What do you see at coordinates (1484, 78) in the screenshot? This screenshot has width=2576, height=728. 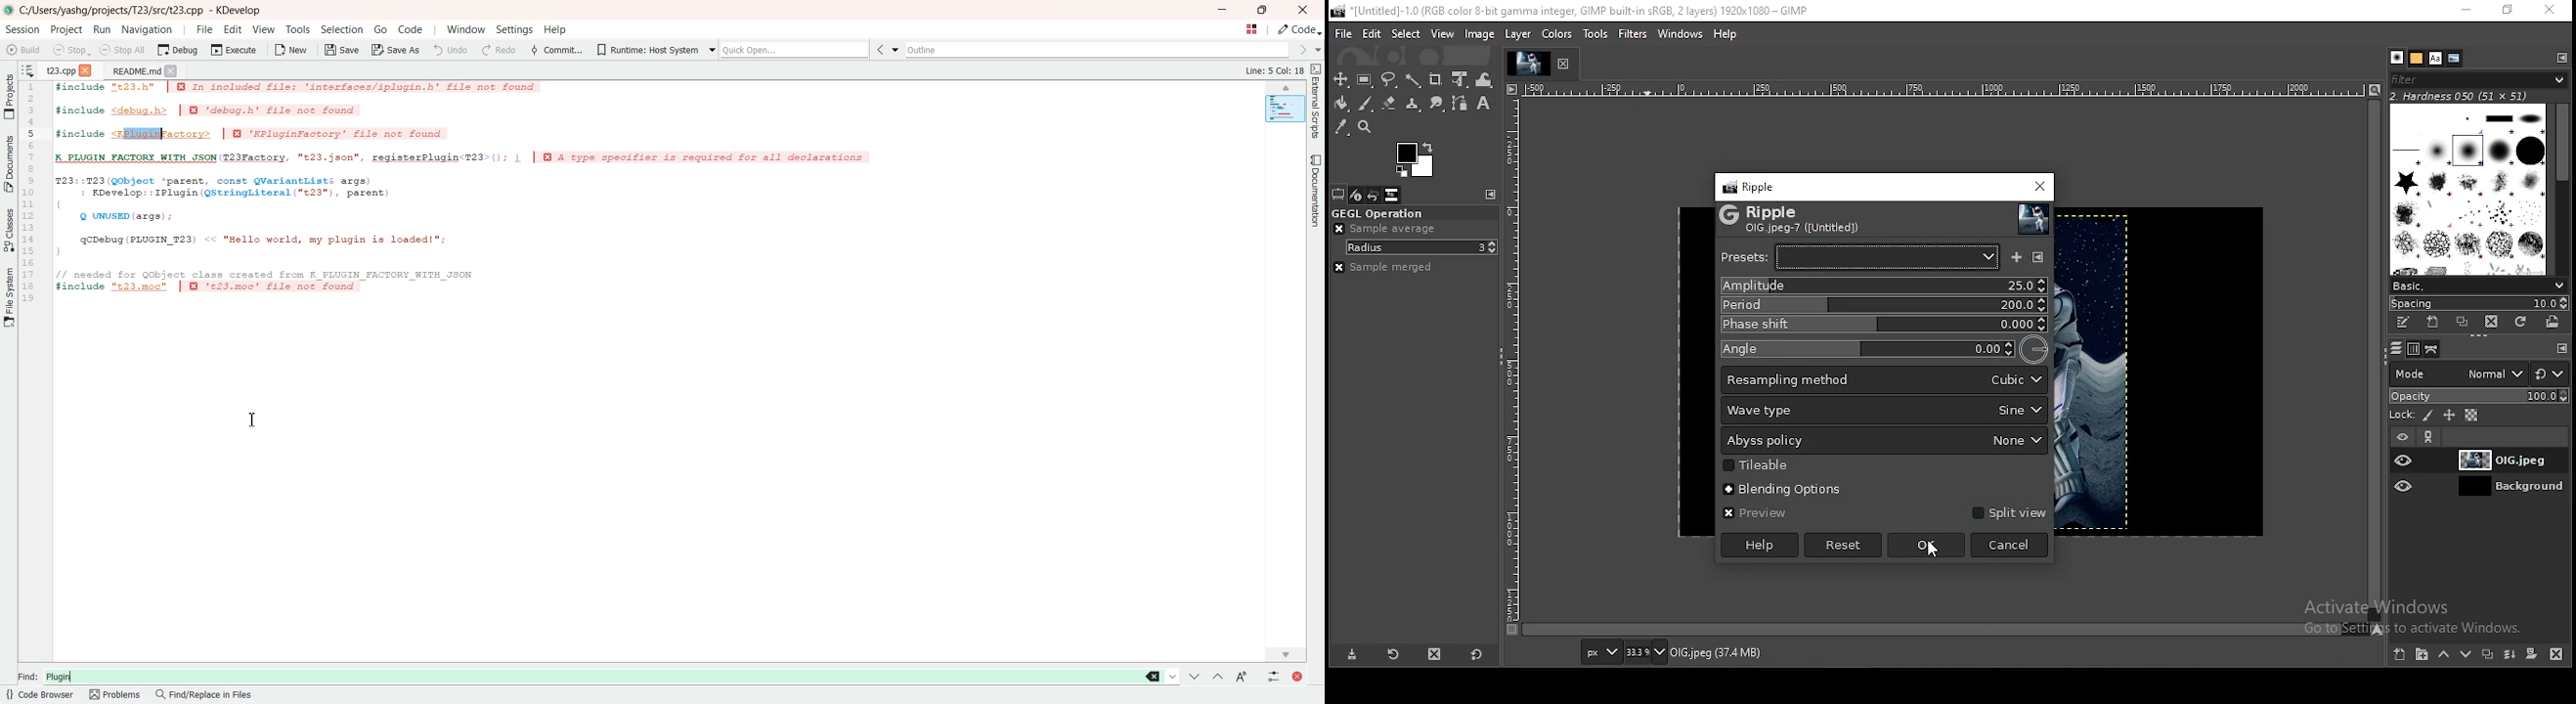 I see `warp transform` at bounding box center [1484, 78].